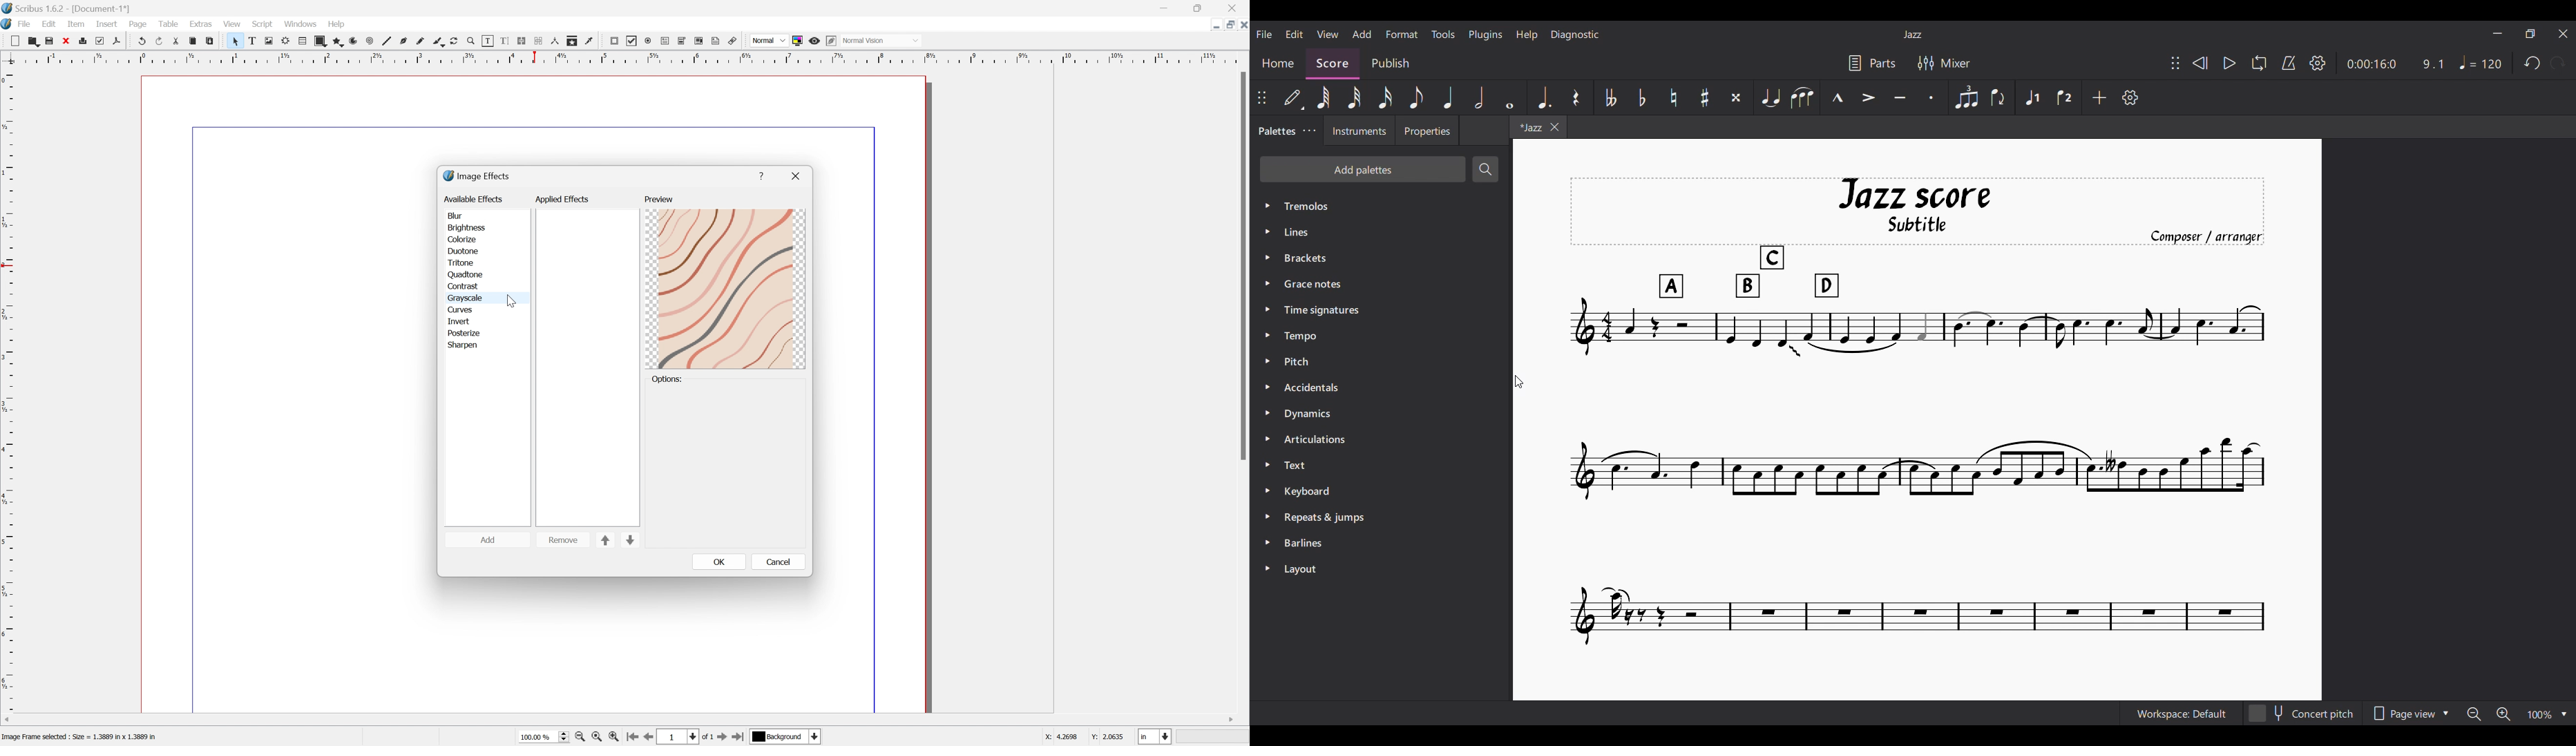 Image resolution: width=2576 pixels, height=756 pixels. Describe the element at coordinates (334, 24) in the screenshot. I see `Help` at that location.